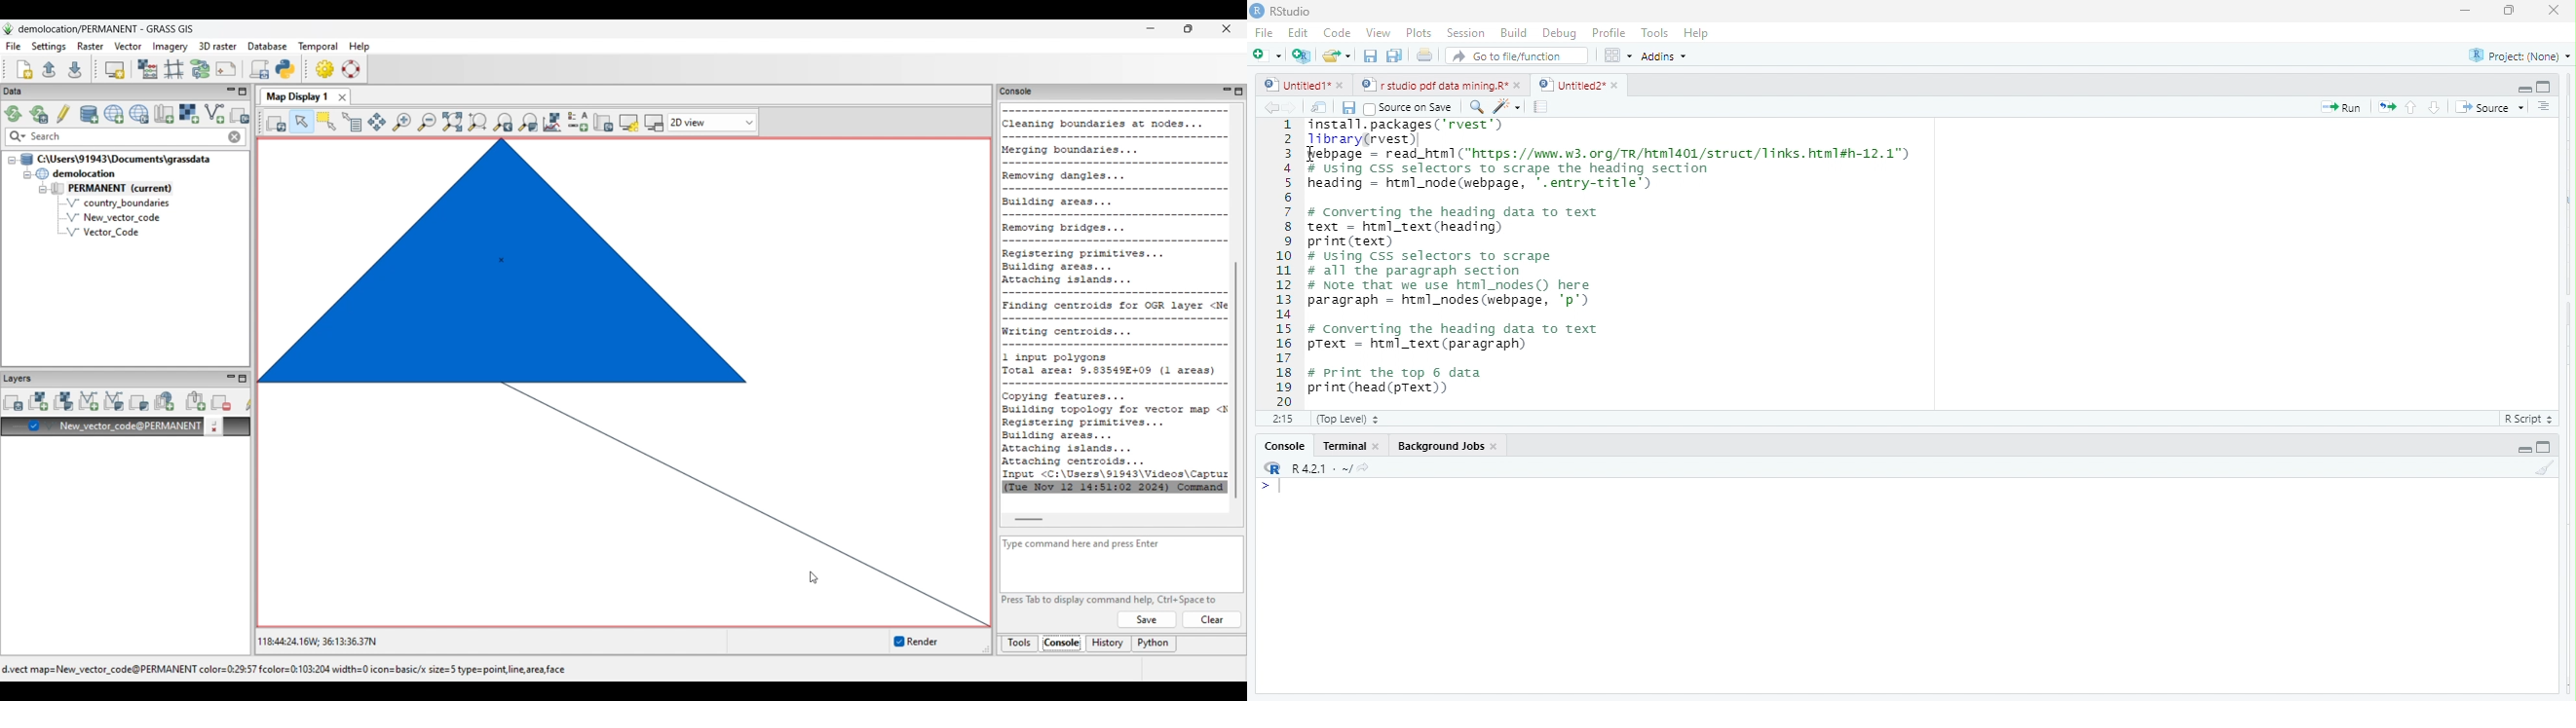 Image resolution: width=2576 pixels, height=728 pixels. I want to click on hide r script, so click(2522, 87).